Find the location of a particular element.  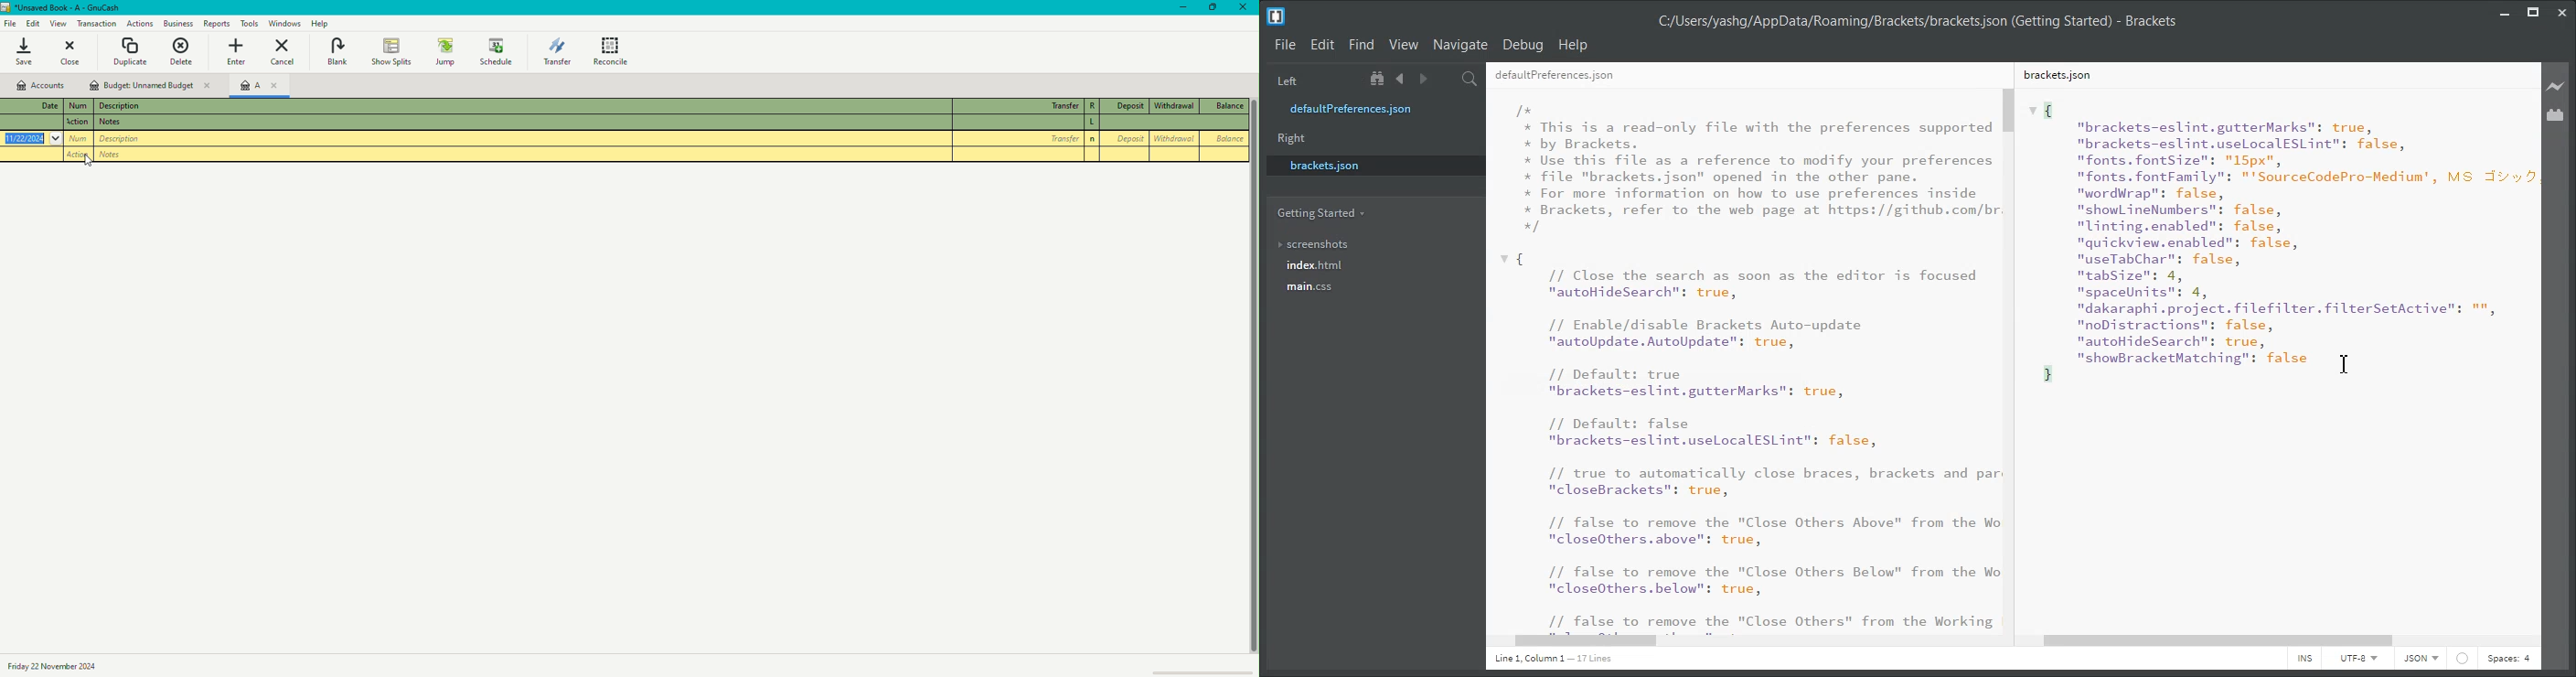

Edit is located at coordinates (1322, 45).